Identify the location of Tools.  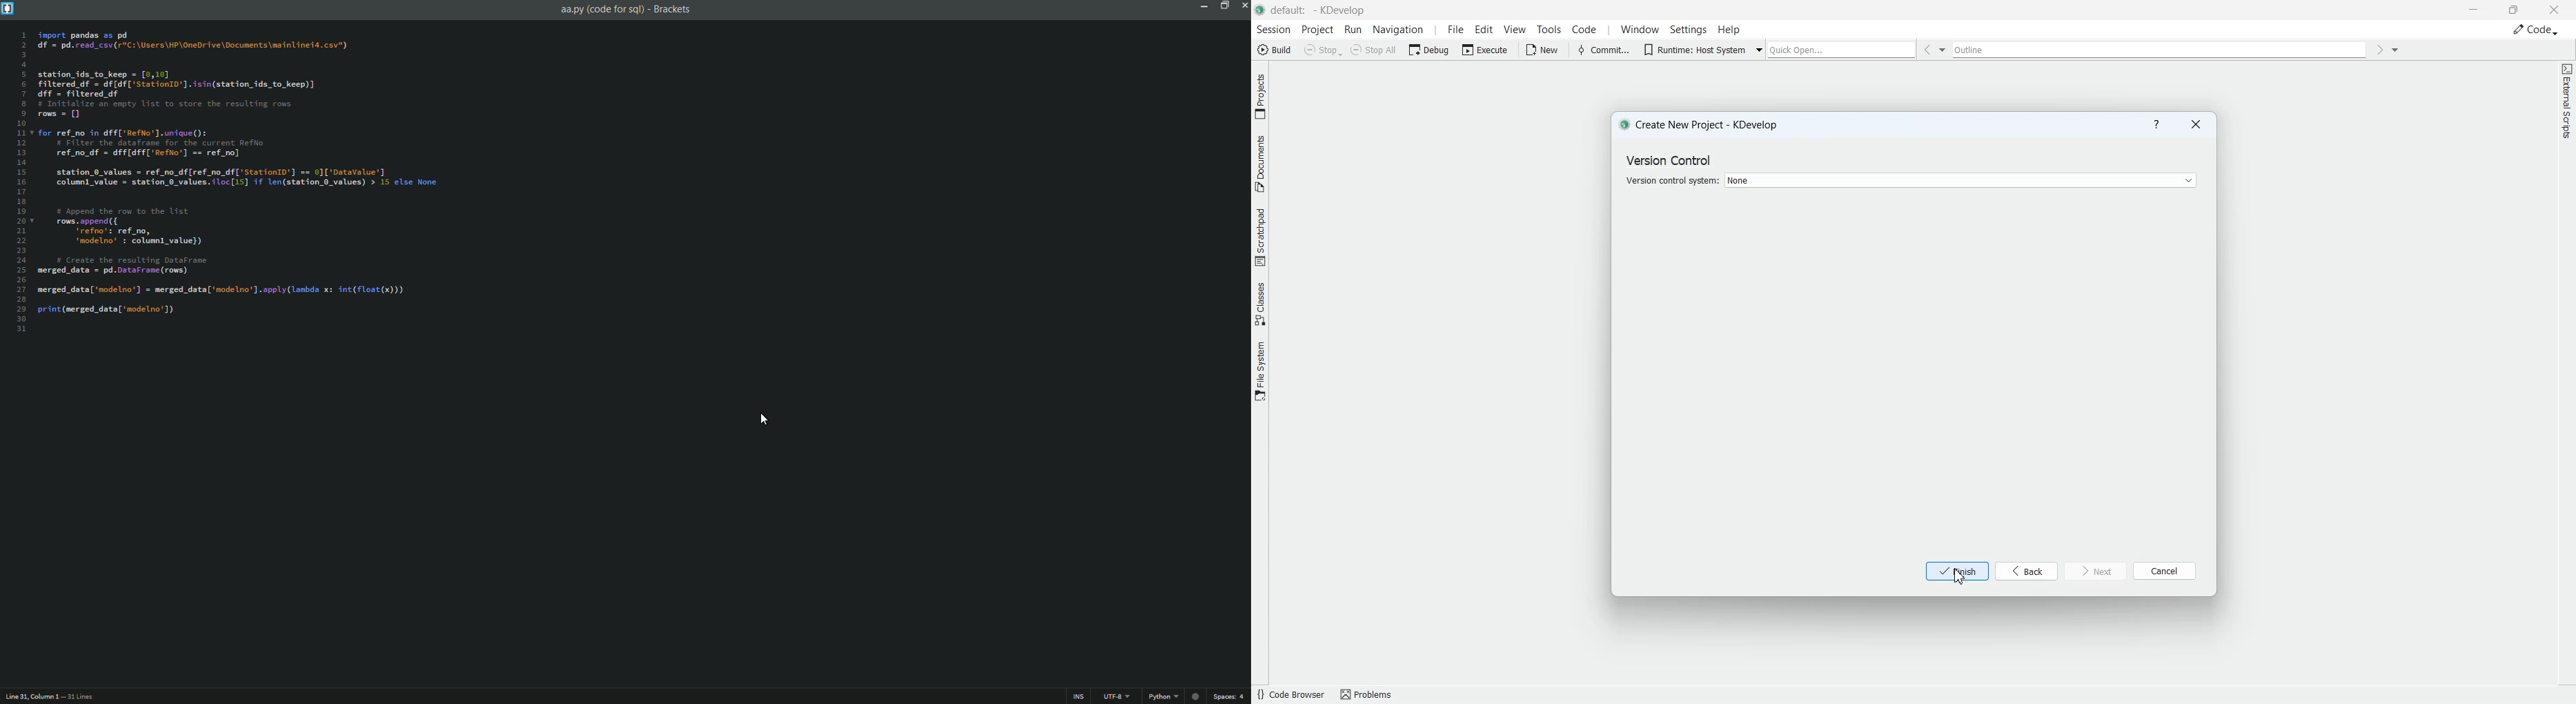
(1548, 30).